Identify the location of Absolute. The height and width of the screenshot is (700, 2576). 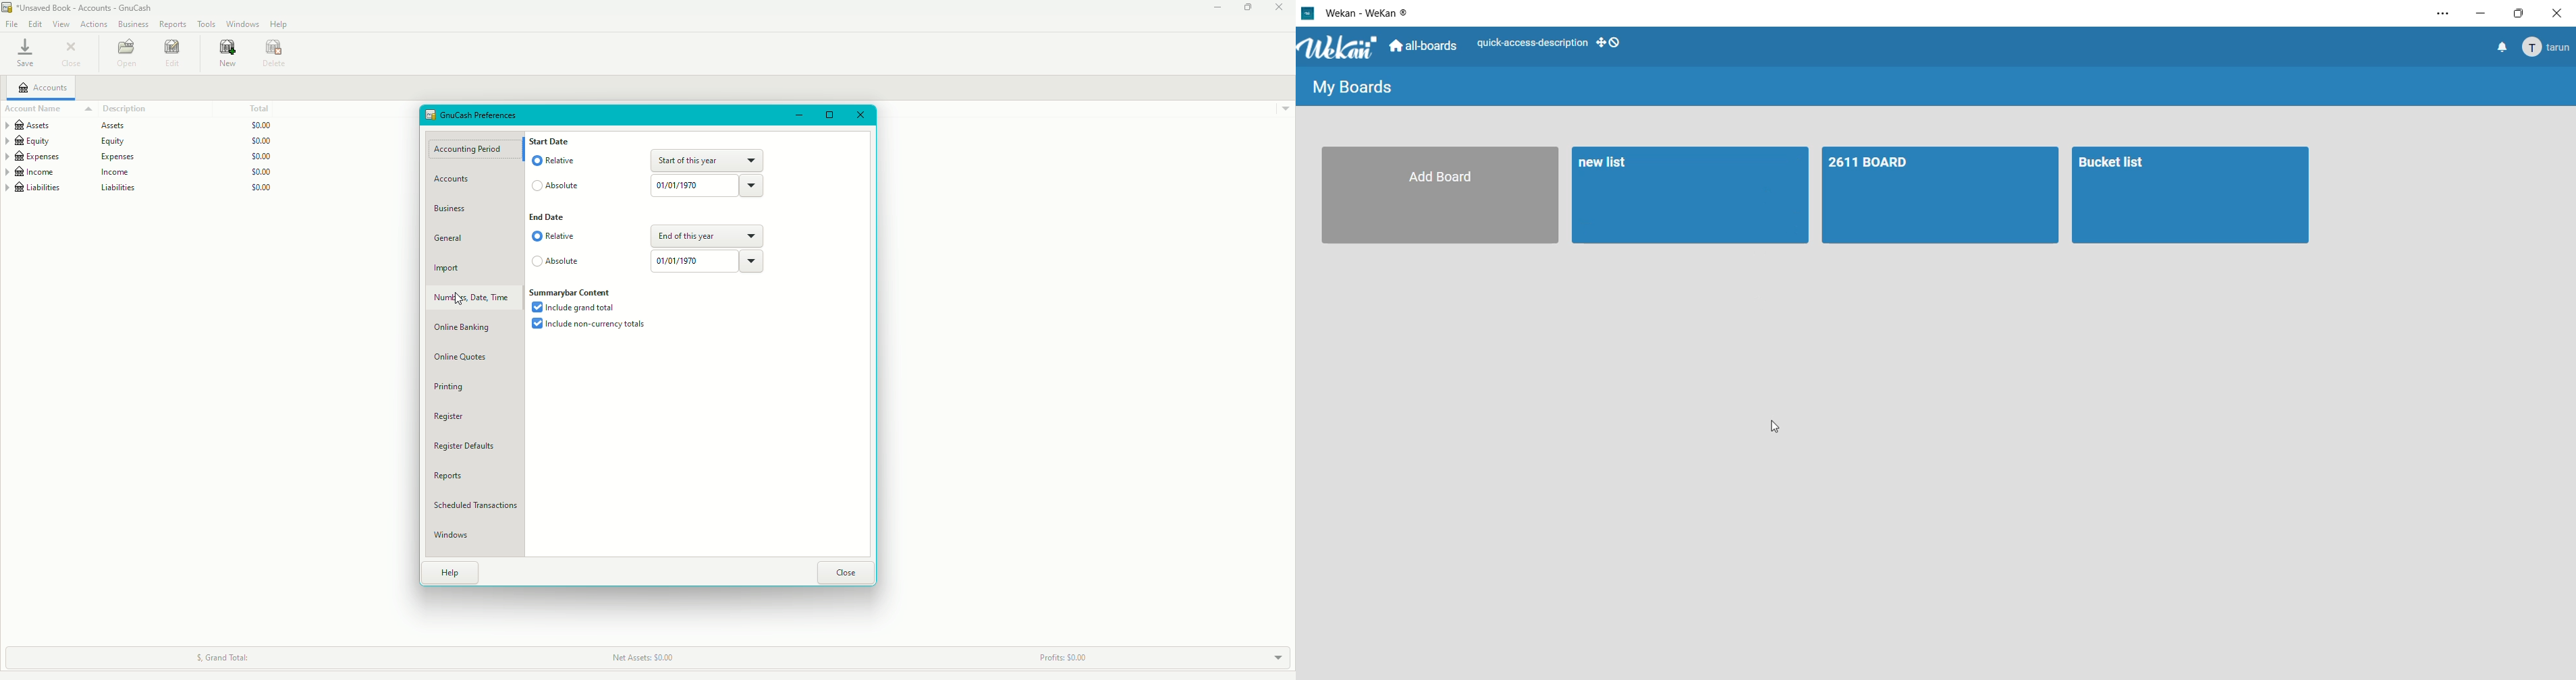
(561, 260).